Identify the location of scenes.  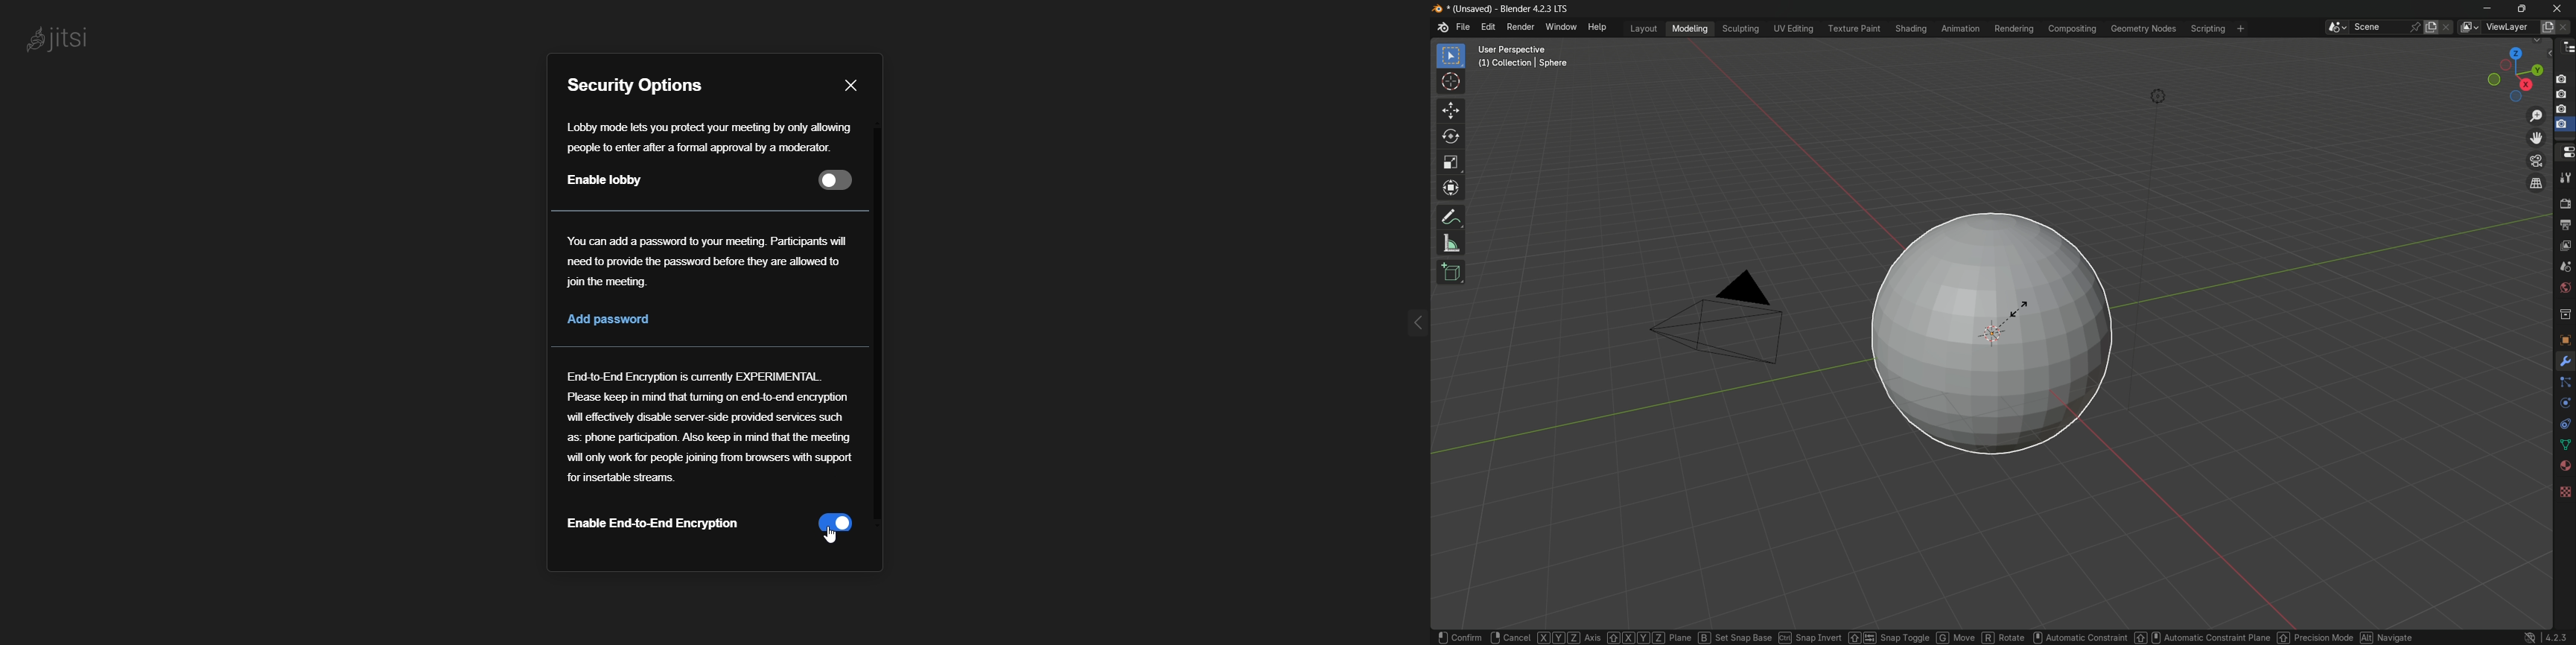
(2565, 268).